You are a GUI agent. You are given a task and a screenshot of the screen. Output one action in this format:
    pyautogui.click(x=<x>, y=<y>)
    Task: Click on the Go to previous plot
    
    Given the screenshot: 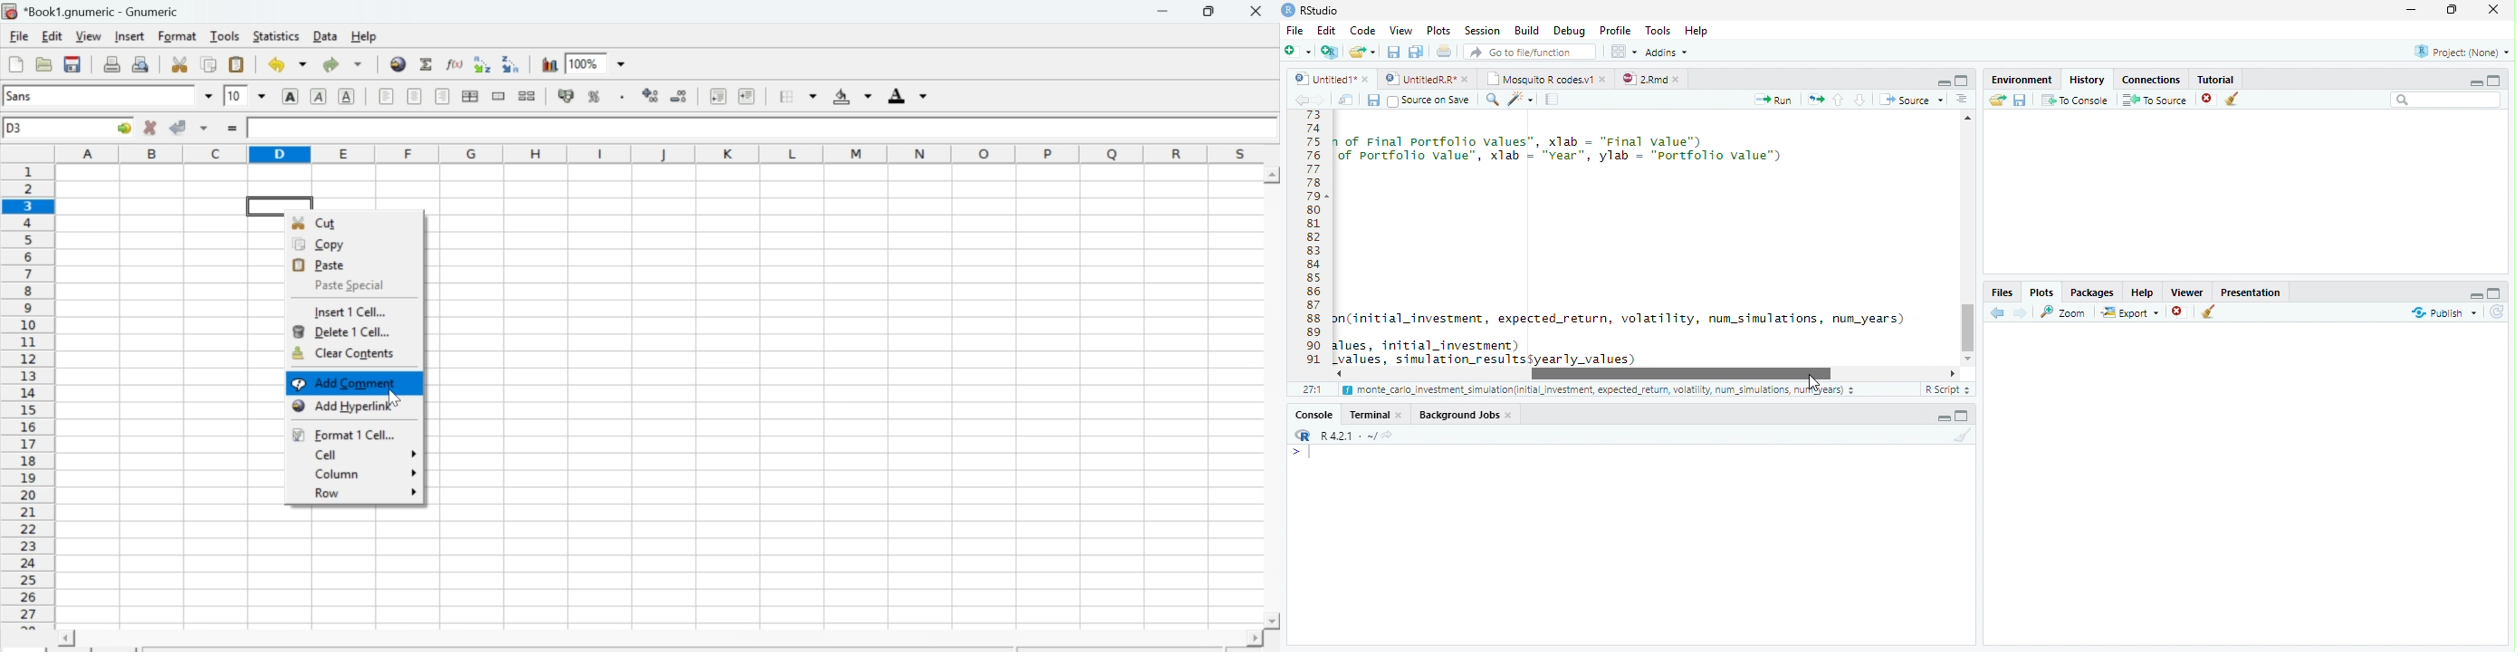 What is the action you would take?
    pyautogui.click(x=1998, y=312)
    